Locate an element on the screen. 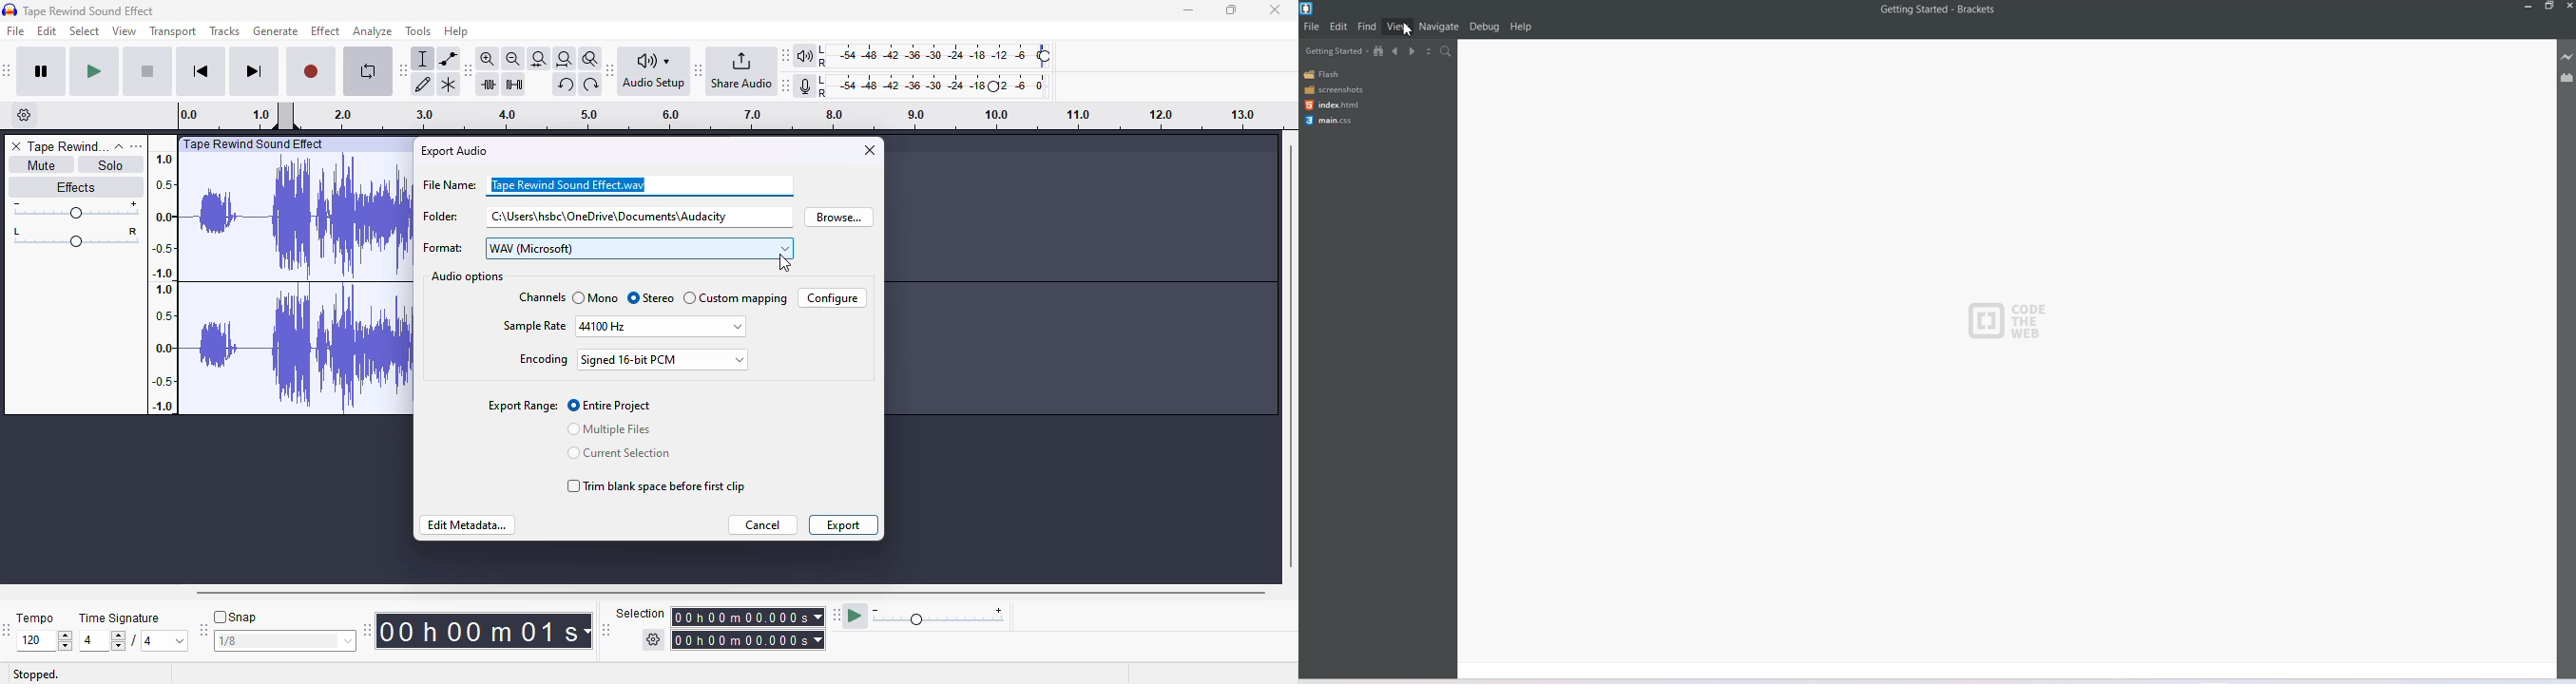 This screenshot has height=700, width=2576. sample rate is located at coordinates (625, 326).